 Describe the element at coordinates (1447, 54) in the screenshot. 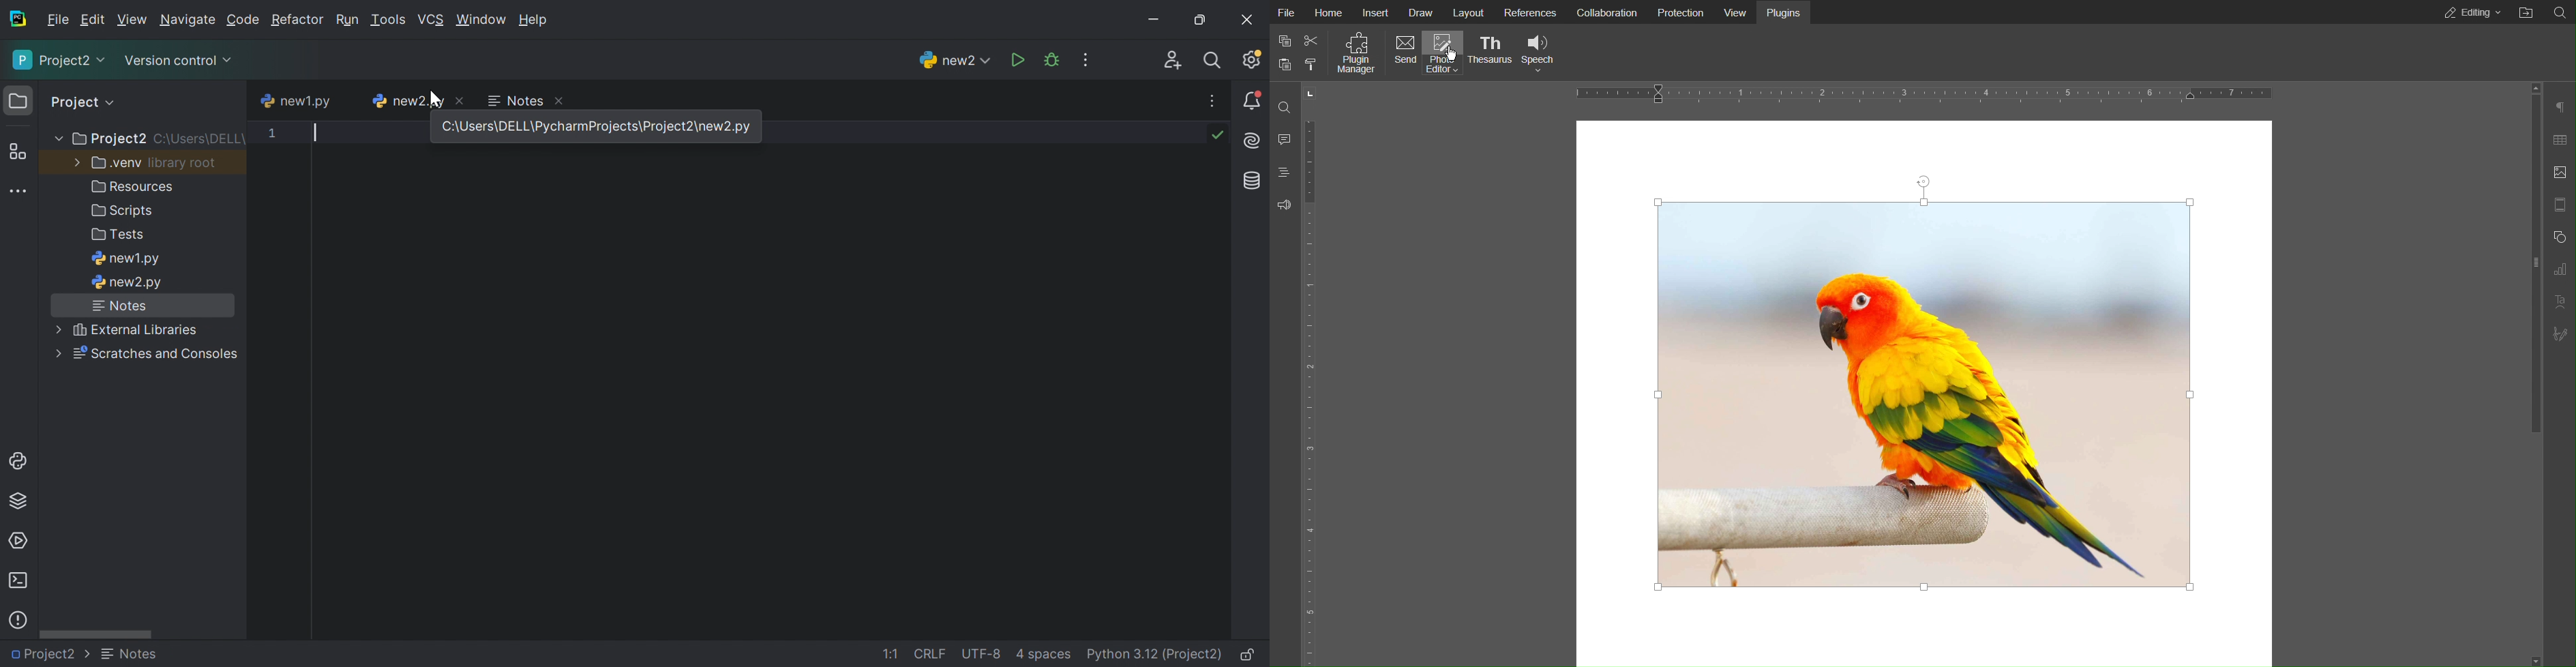

I see `Photo Editor` at that location.